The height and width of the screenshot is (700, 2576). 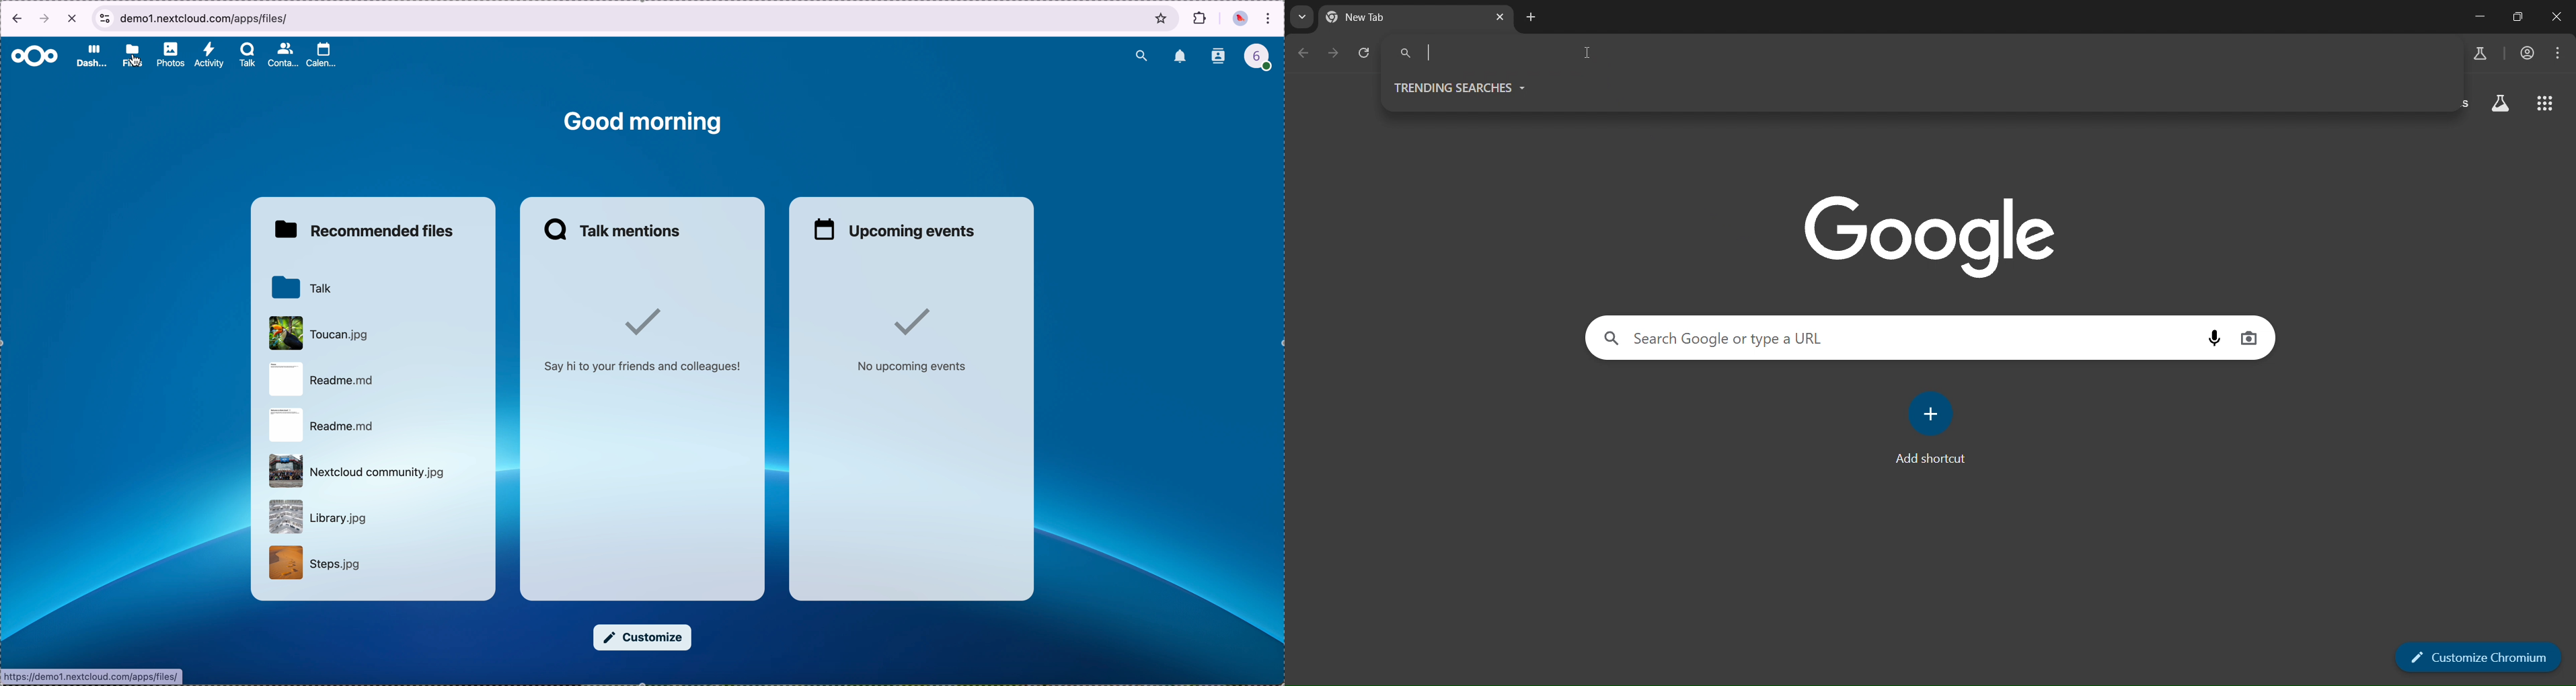 I want to click on upcoming events, so click(x=890, y=228).